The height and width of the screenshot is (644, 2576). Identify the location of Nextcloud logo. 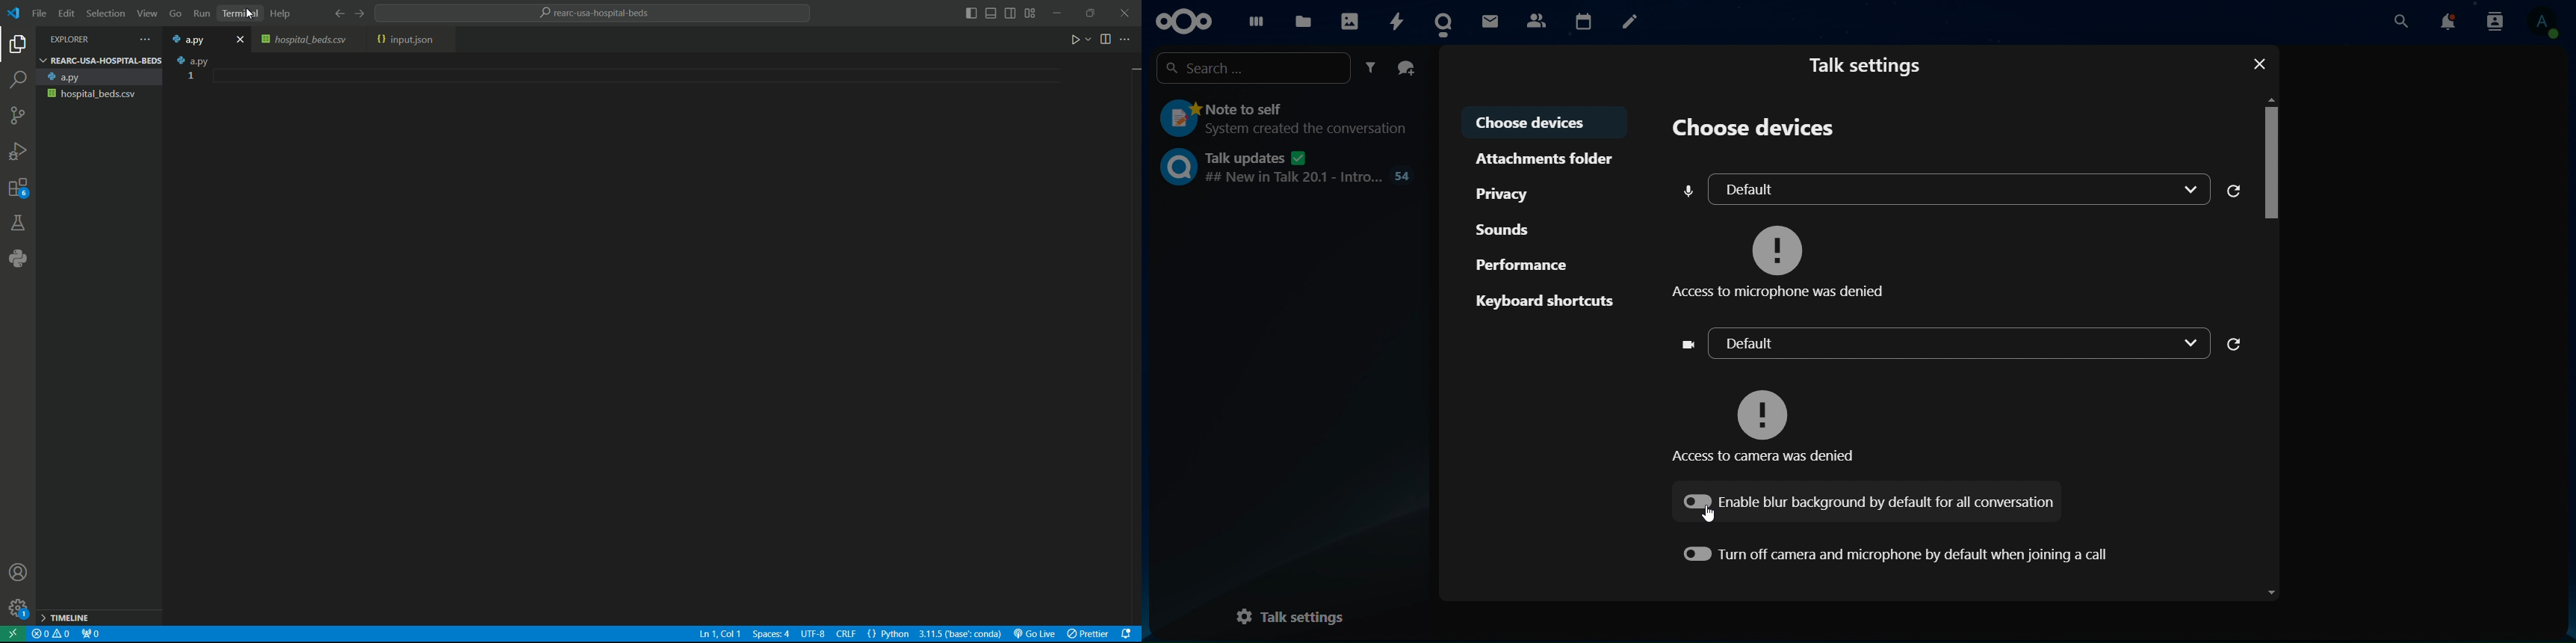
(1180, 20).